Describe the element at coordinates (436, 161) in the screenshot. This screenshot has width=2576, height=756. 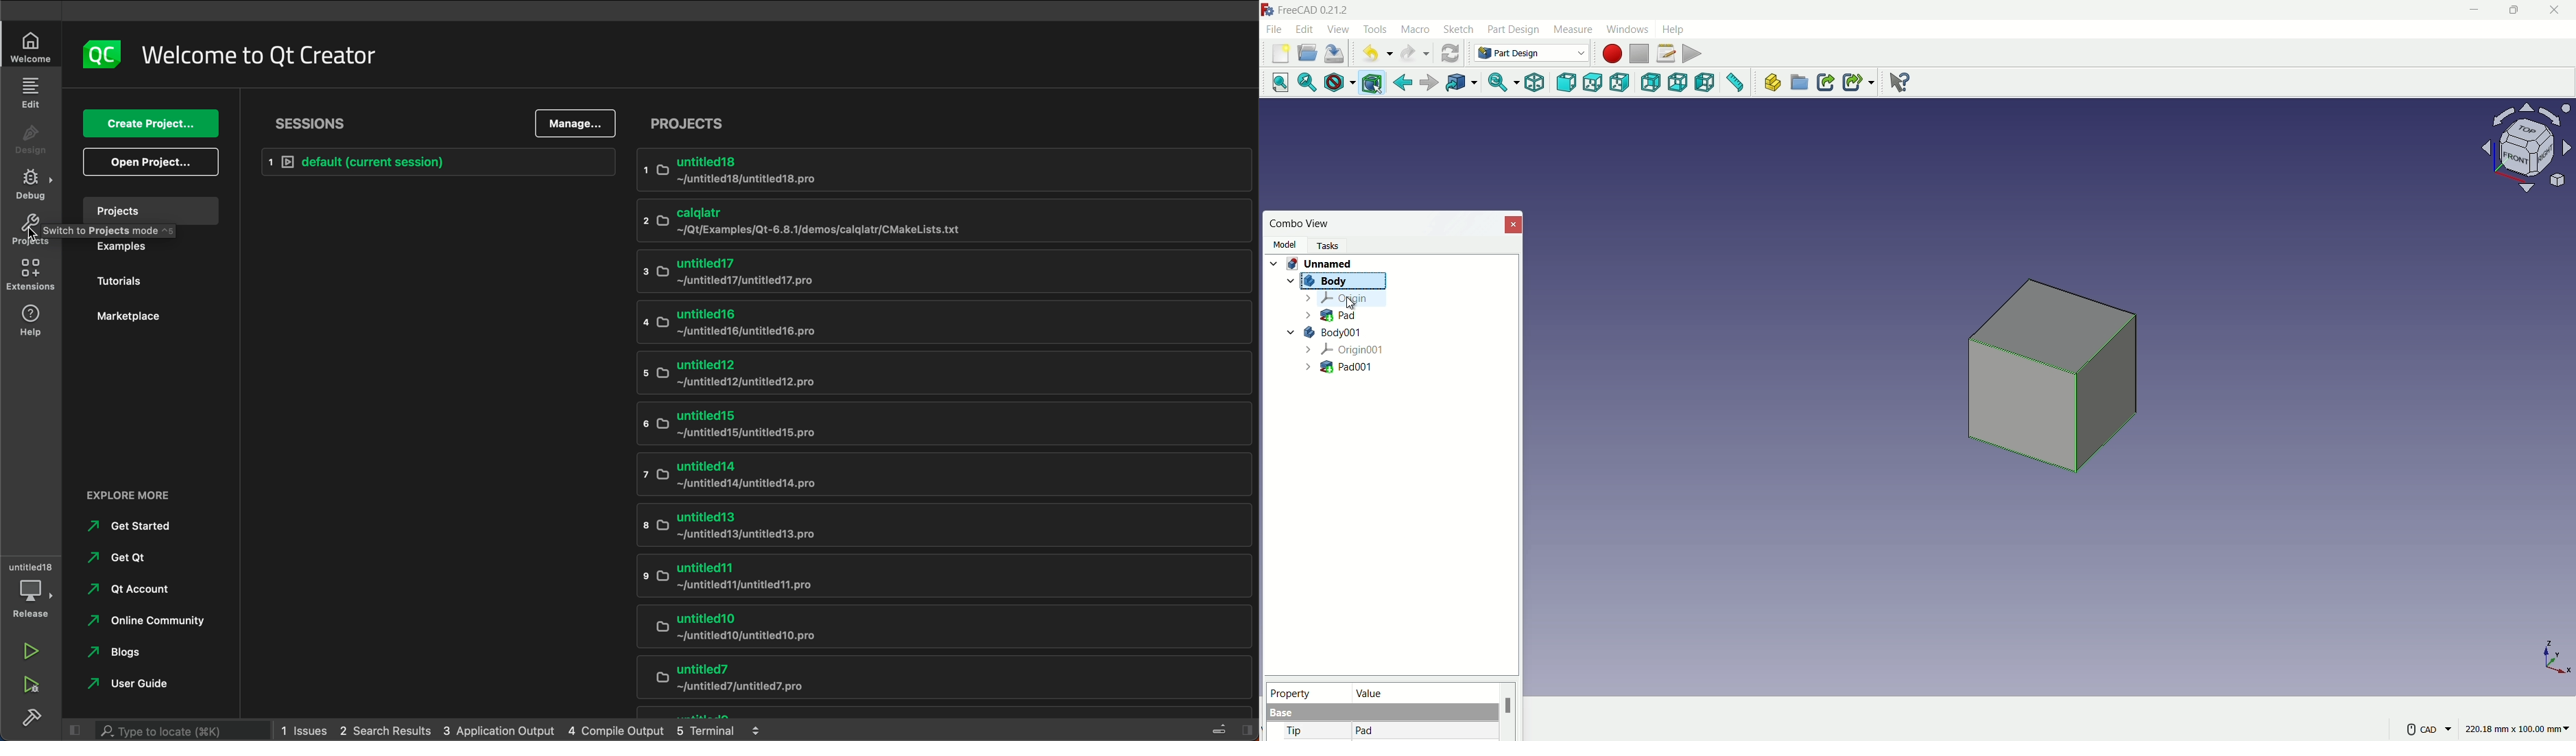
I see `current session` at that location.